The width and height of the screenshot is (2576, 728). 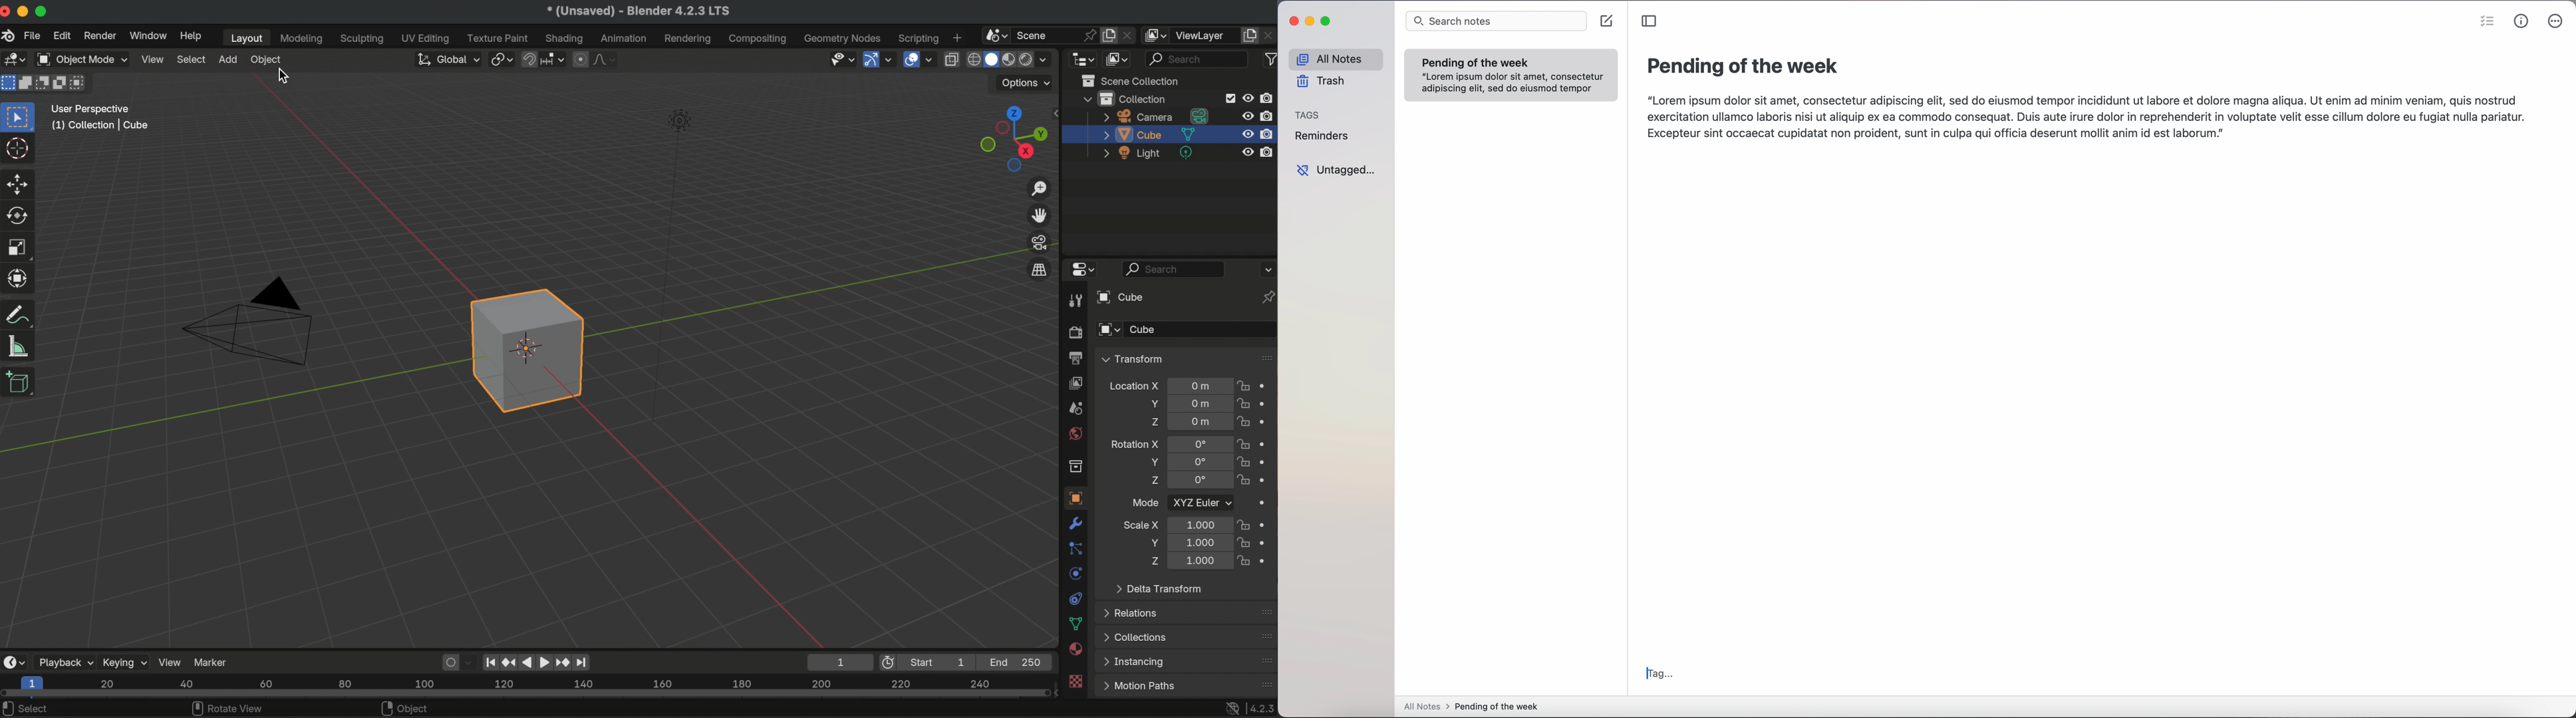 What do you see at coordinates (1145, 502) in the screenshot?
I see `Mode` at bounding box center [1145, 502].